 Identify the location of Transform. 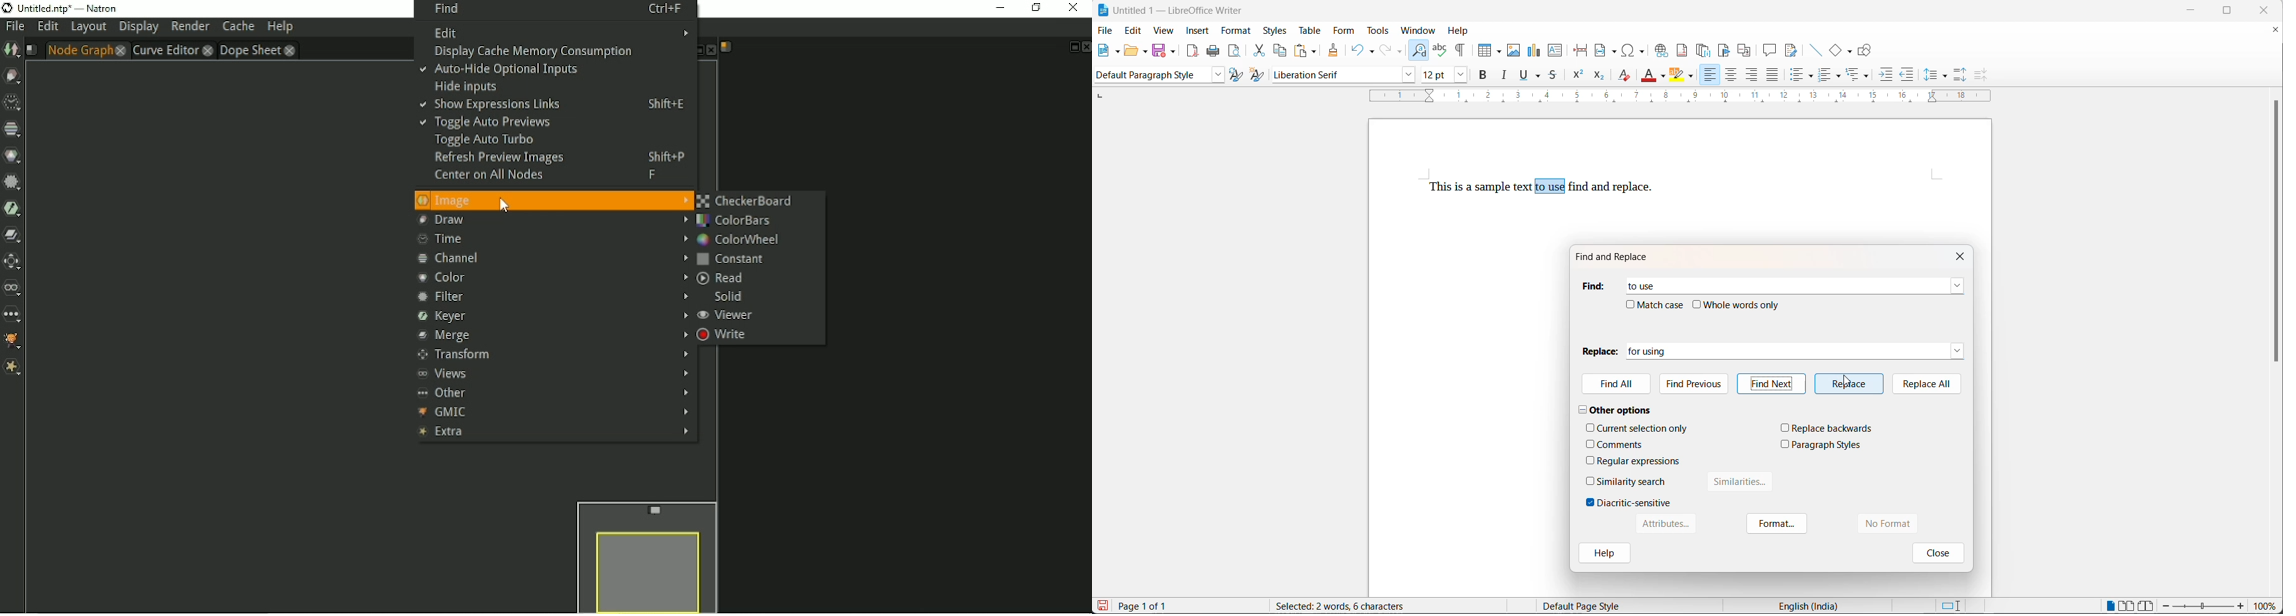
(551, 355).